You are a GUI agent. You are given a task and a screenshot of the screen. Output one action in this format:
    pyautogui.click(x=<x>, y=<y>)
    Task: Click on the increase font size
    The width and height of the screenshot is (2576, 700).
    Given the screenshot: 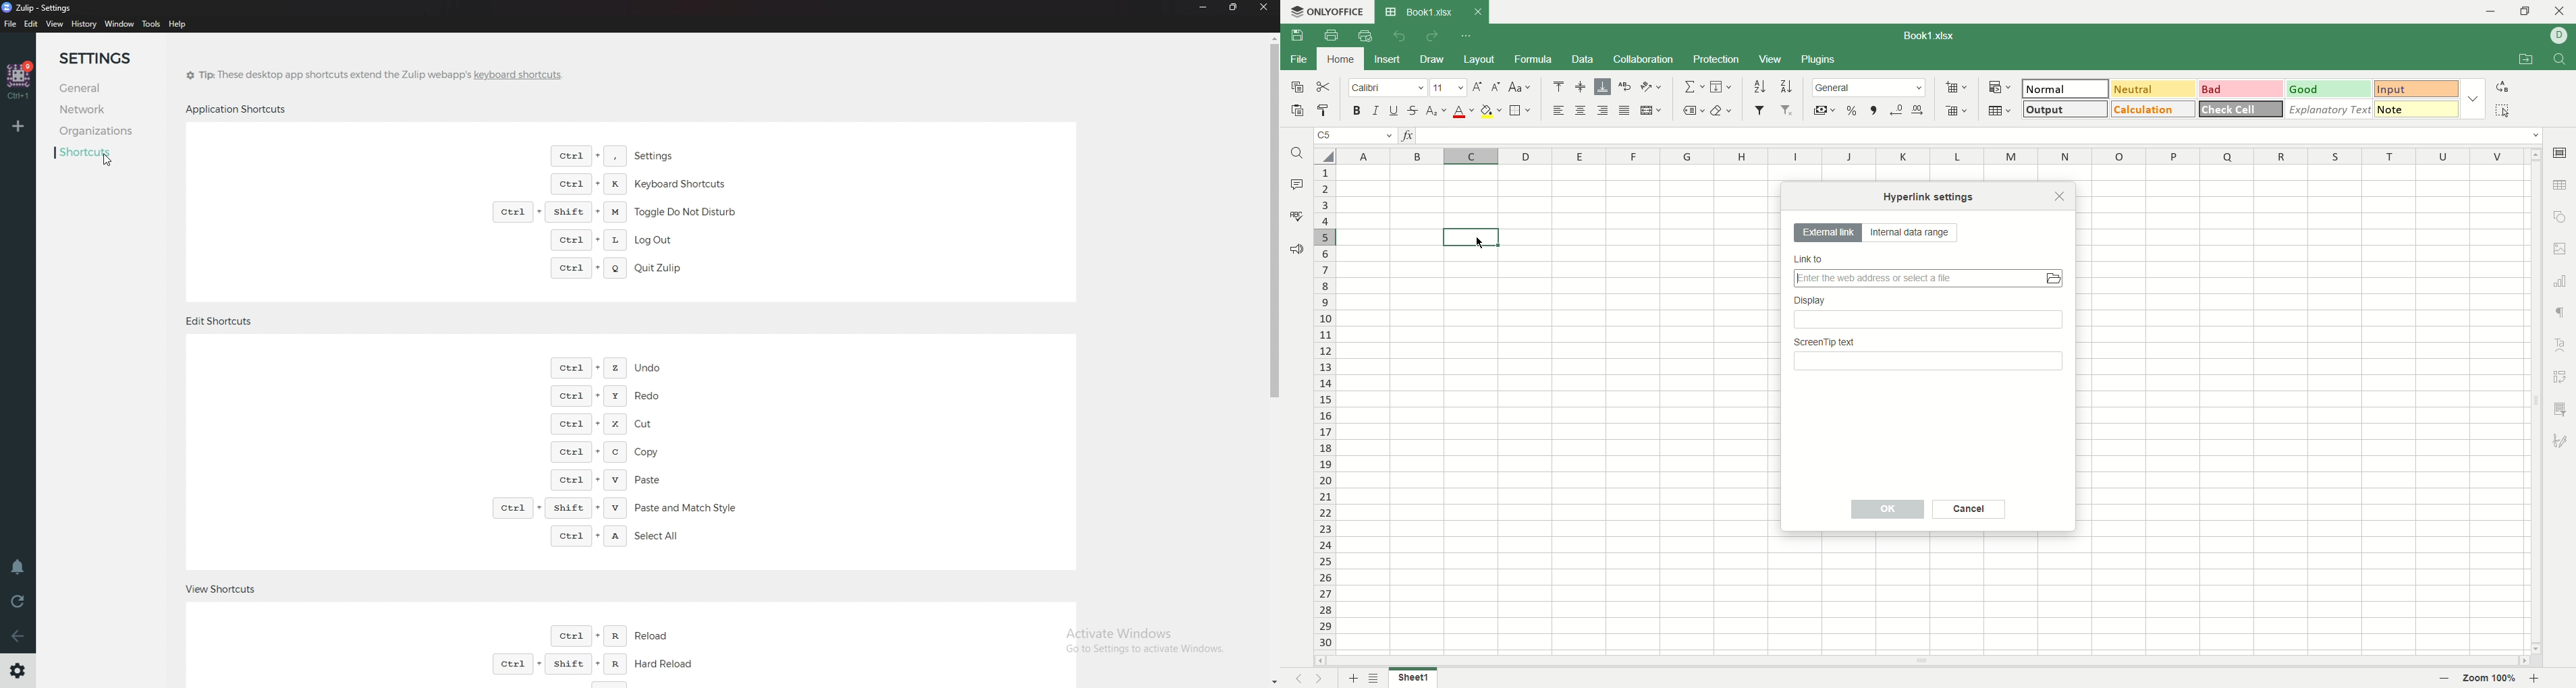 What is the action you would take?
    pyautogui.click(x=1477, y=89)
    